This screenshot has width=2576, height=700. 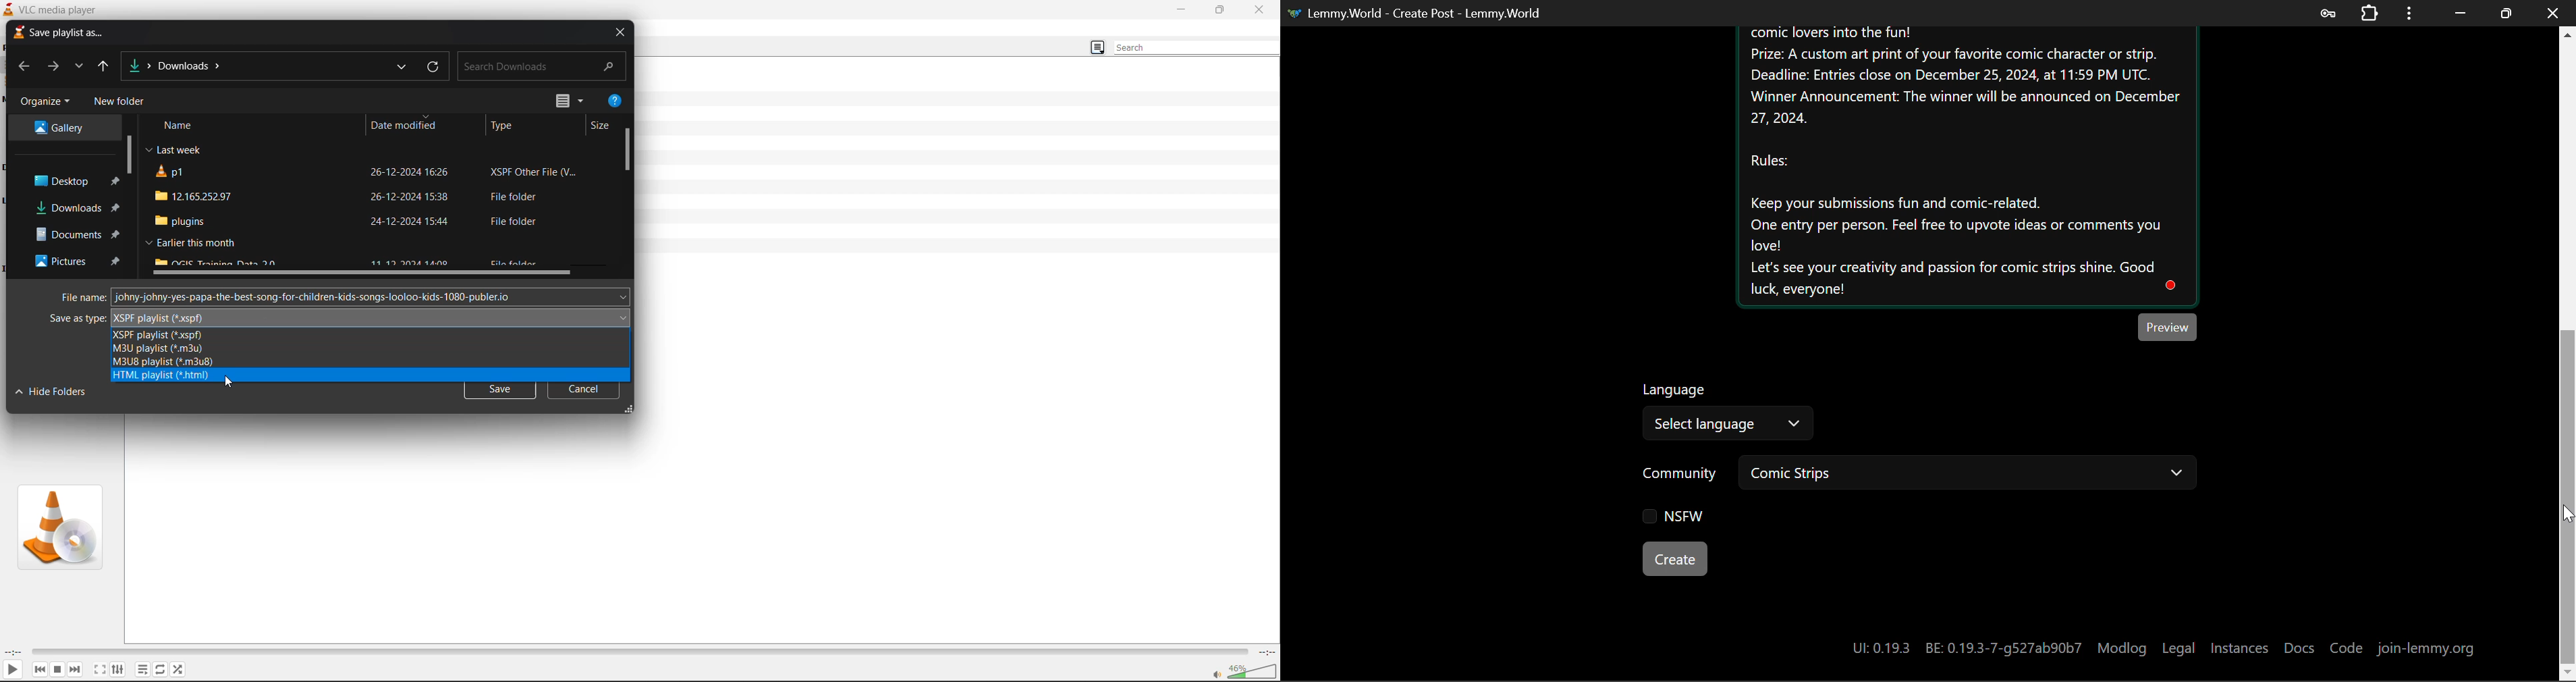 I want to click on refresh, so click(x=435, y=67).